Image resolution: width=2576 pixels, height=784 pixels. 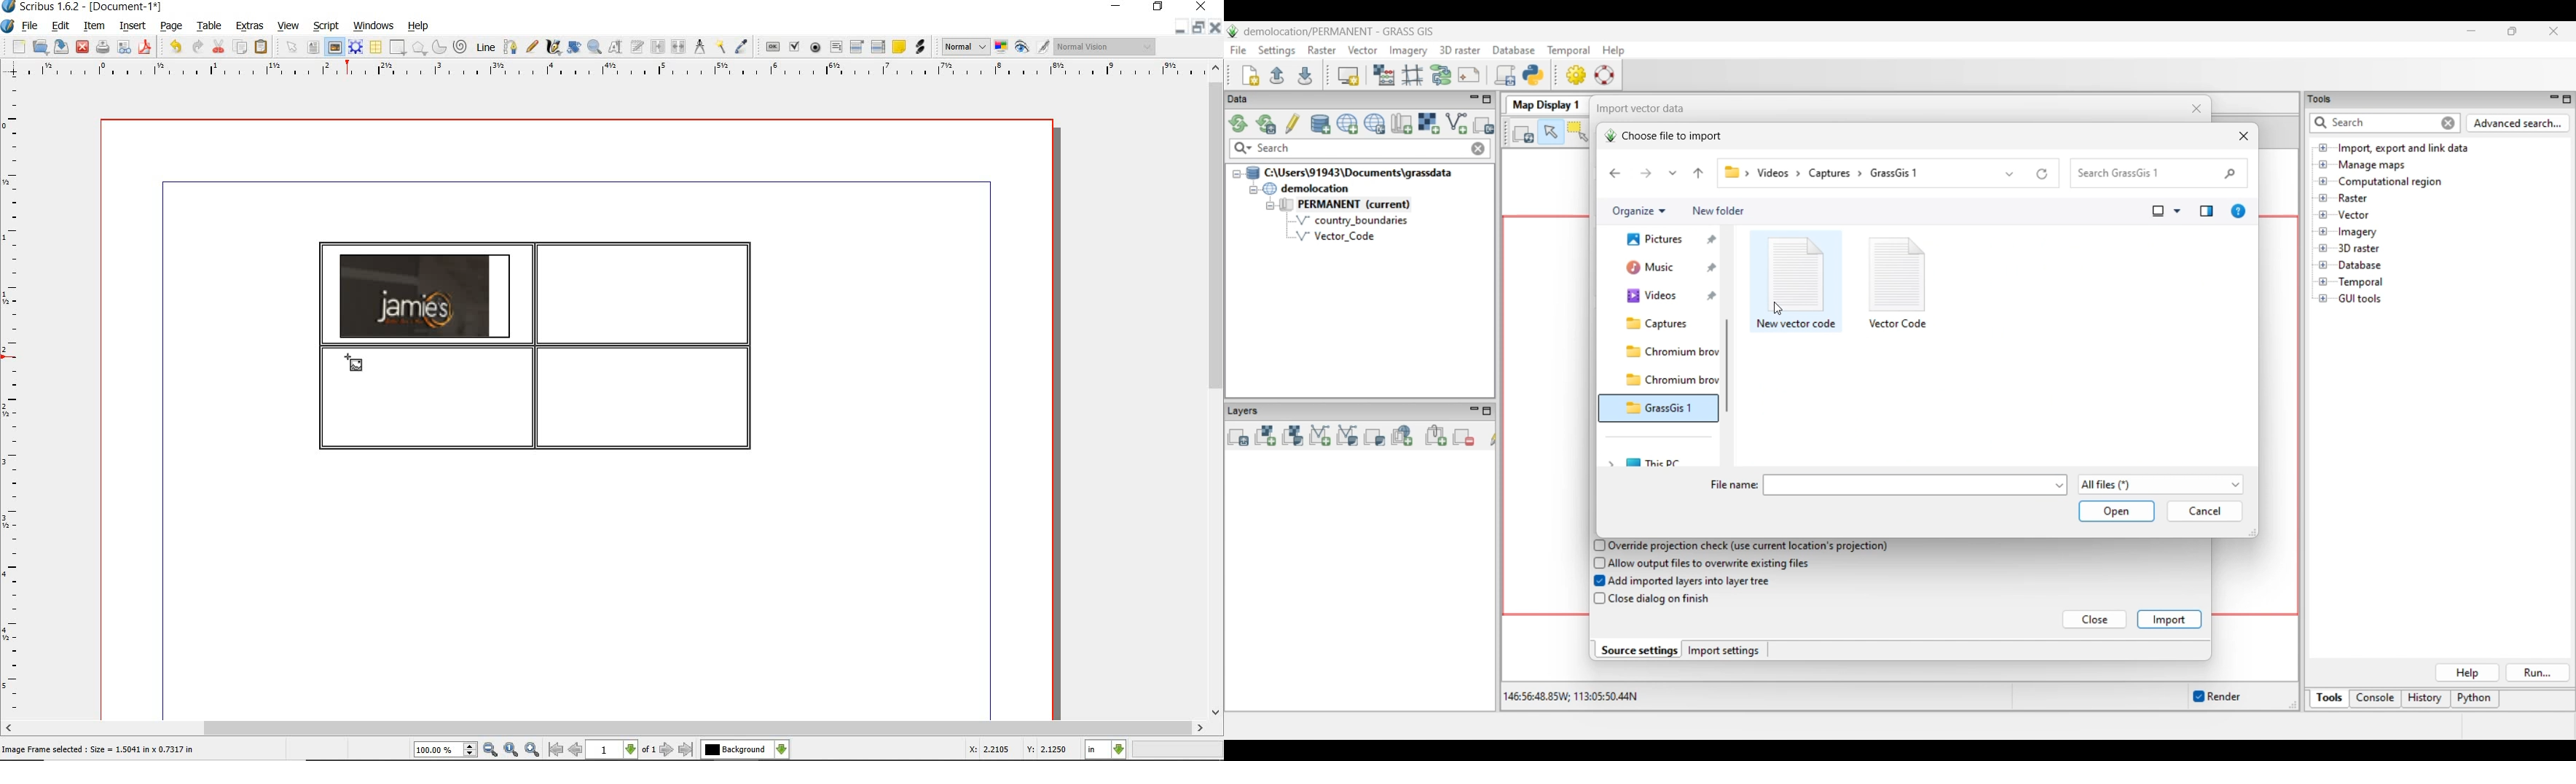 I want to click on link annotation, so click(x=919, y=47).